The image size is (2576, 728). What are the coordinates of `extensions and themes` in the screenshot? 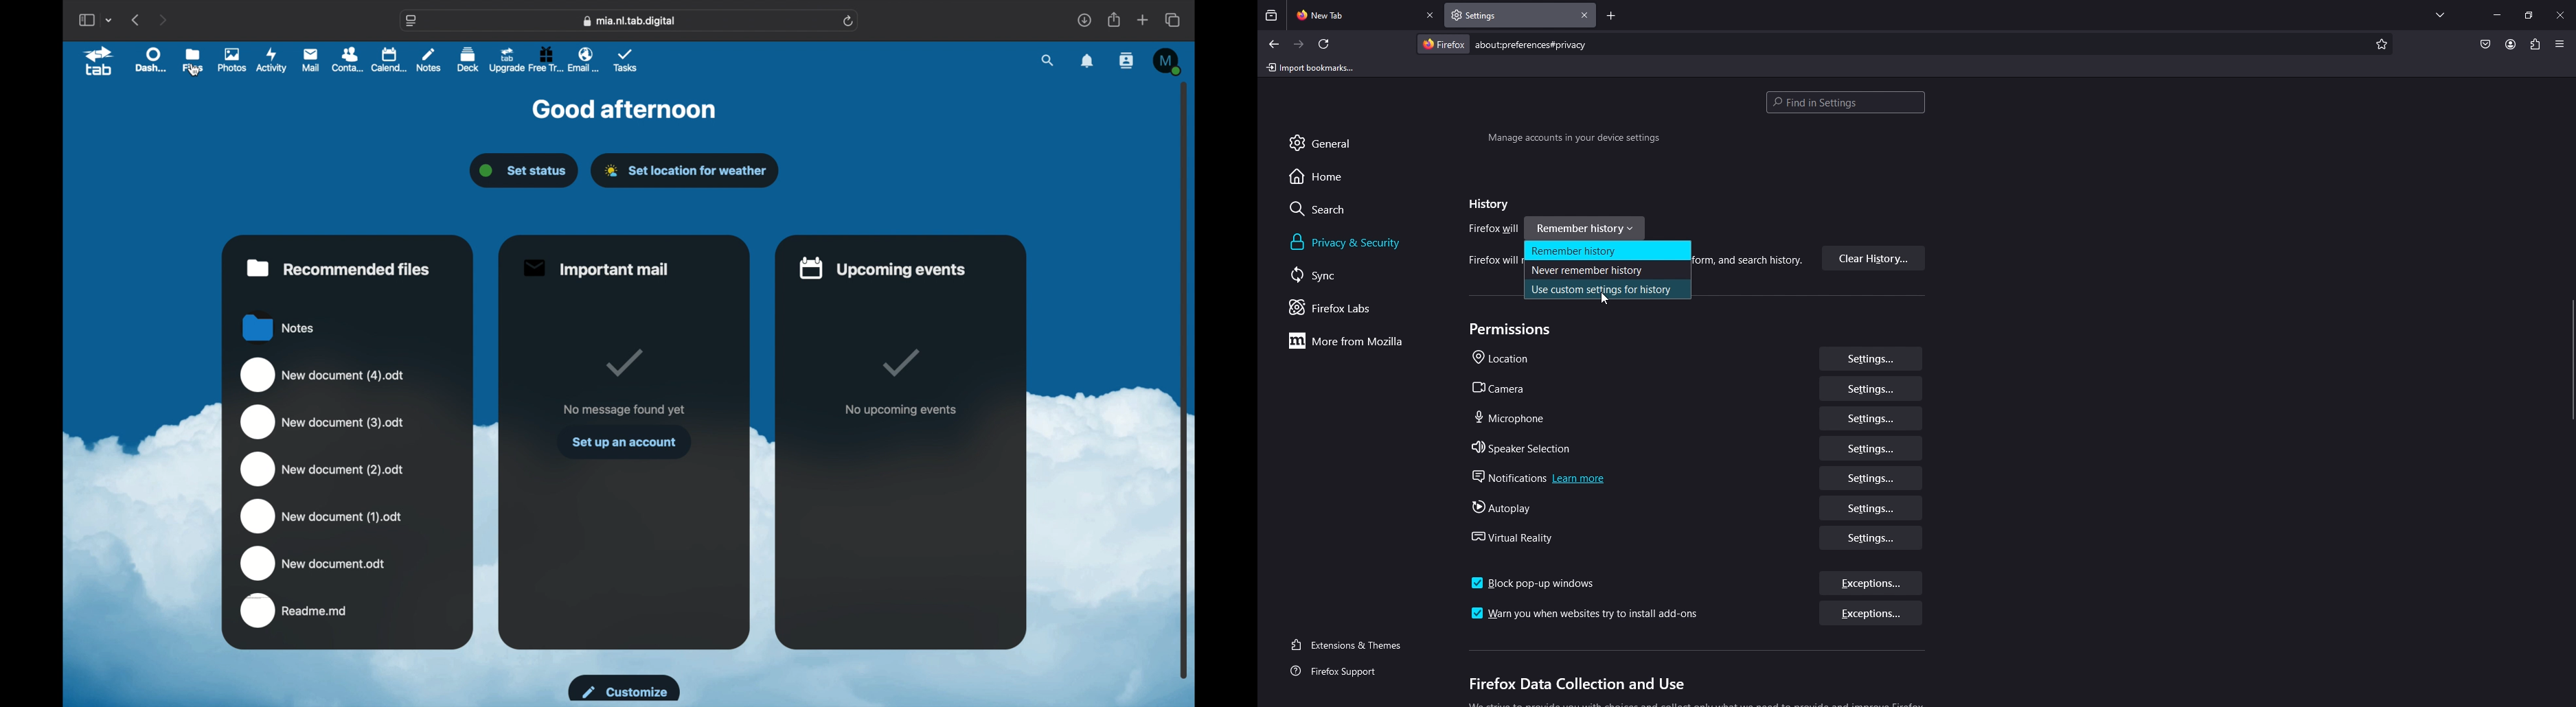 It's located at (1355, 643).